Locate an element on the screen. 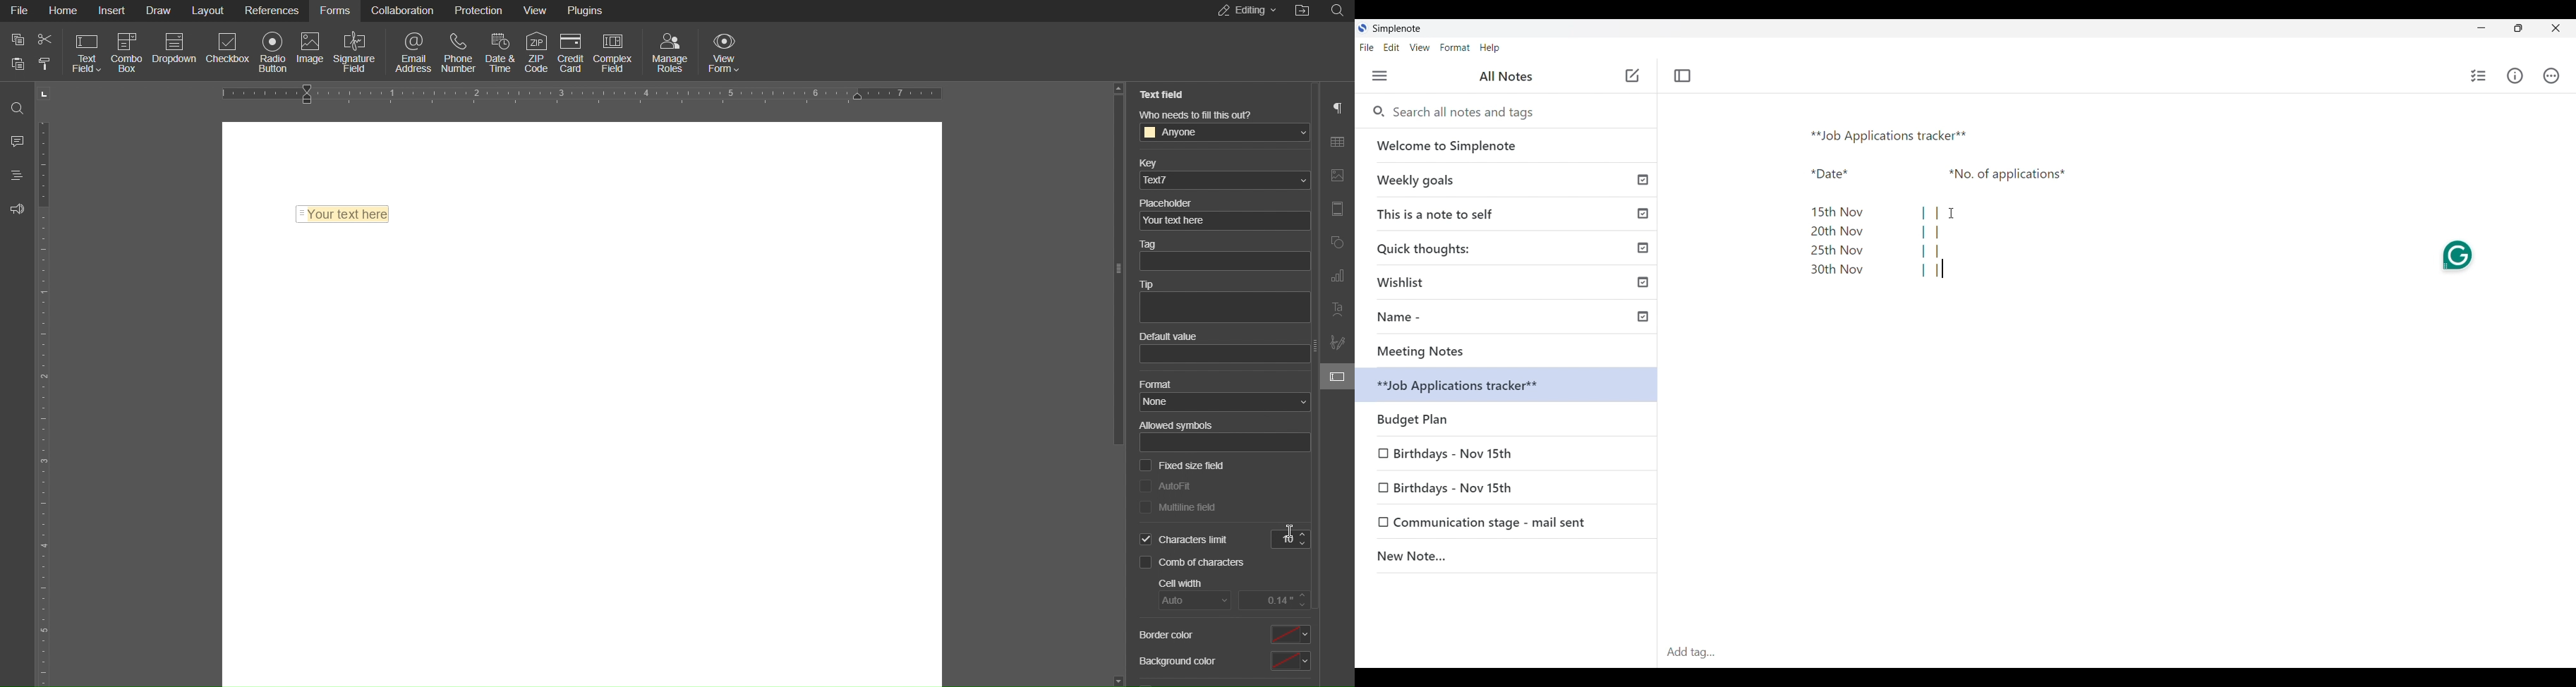  slider is located at coordinates (1117, 274).